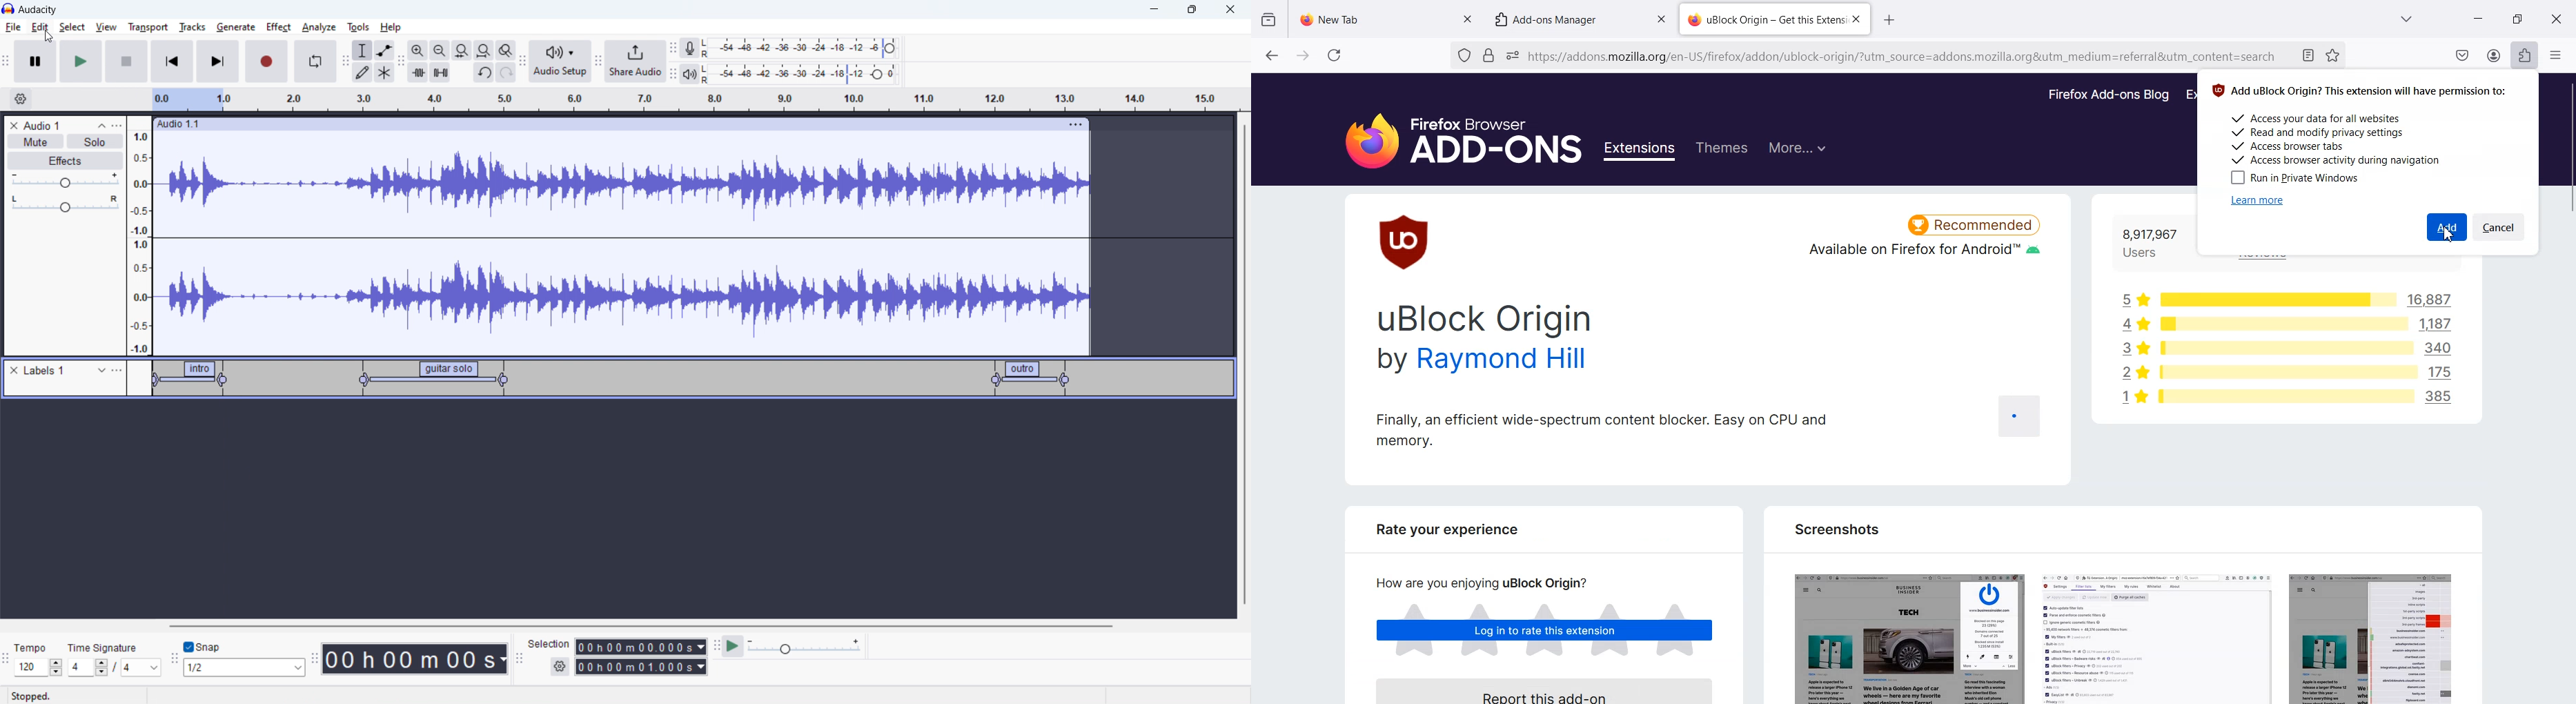  I want to click on minimize, so click(1154, 10).